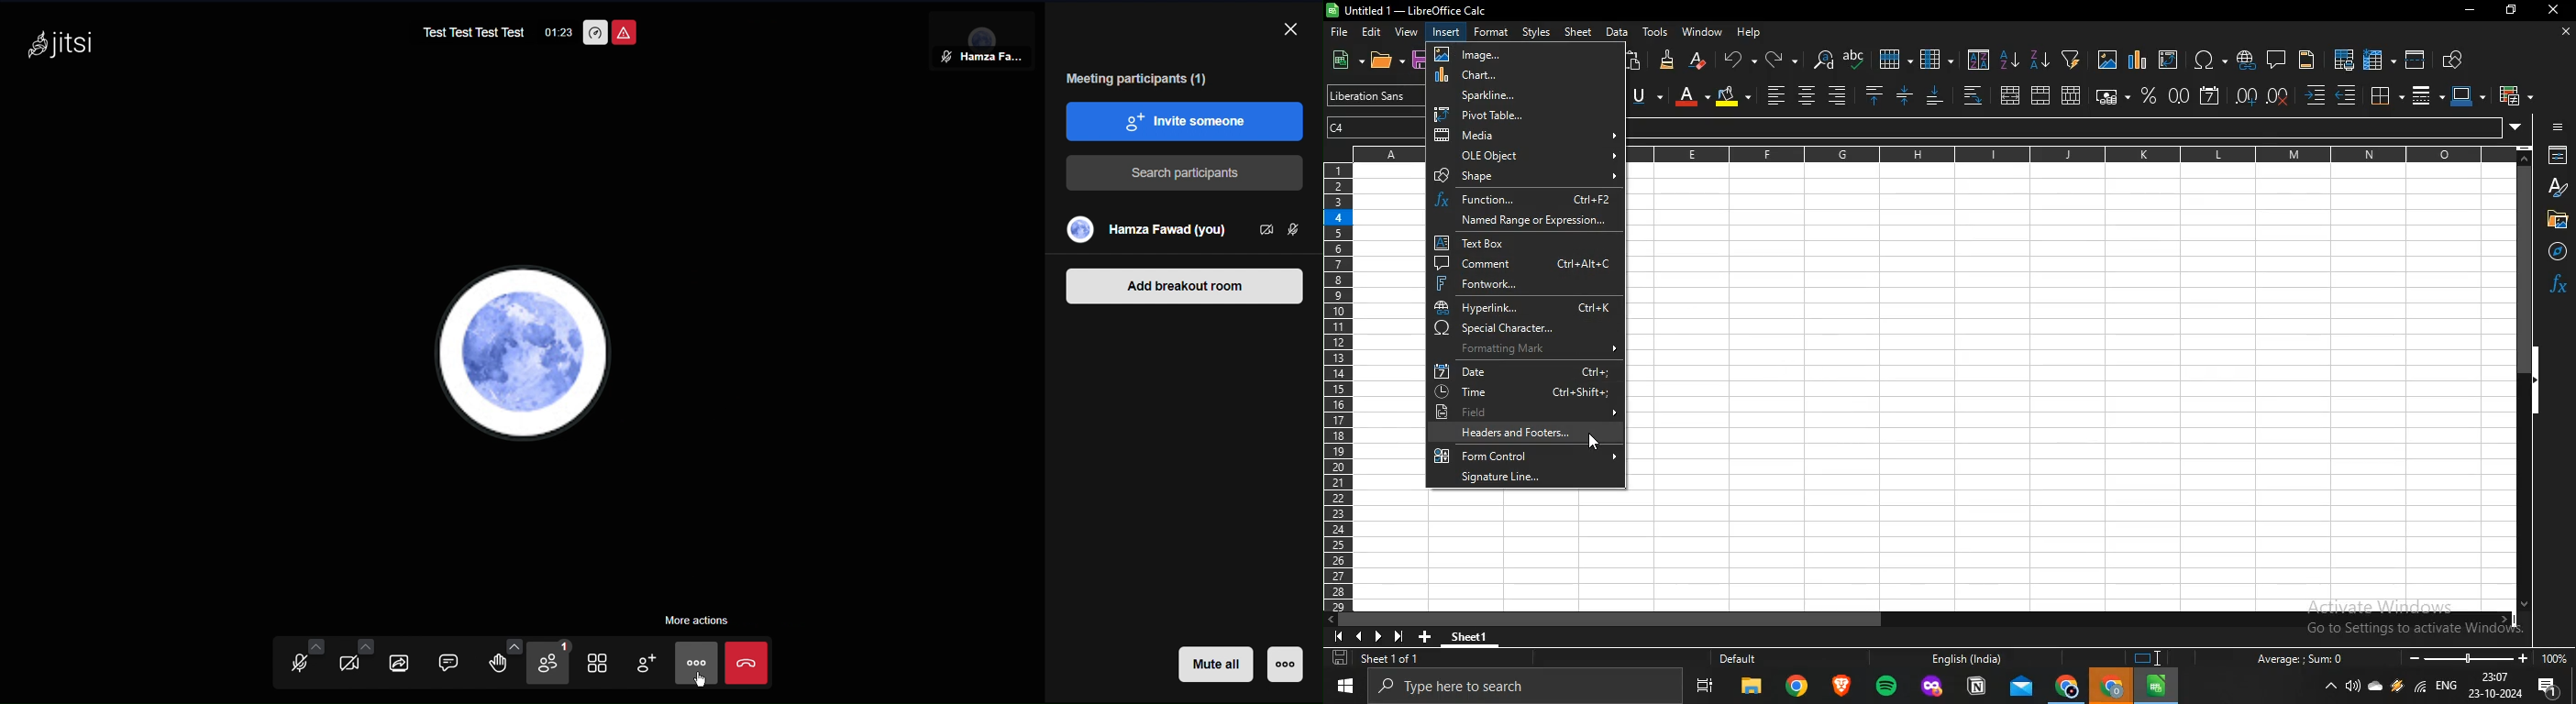 The image size is (2576, 728). Describe the element at coordinates (2375, 690) in the screenshot. I see `onedrive -personal` at that location.